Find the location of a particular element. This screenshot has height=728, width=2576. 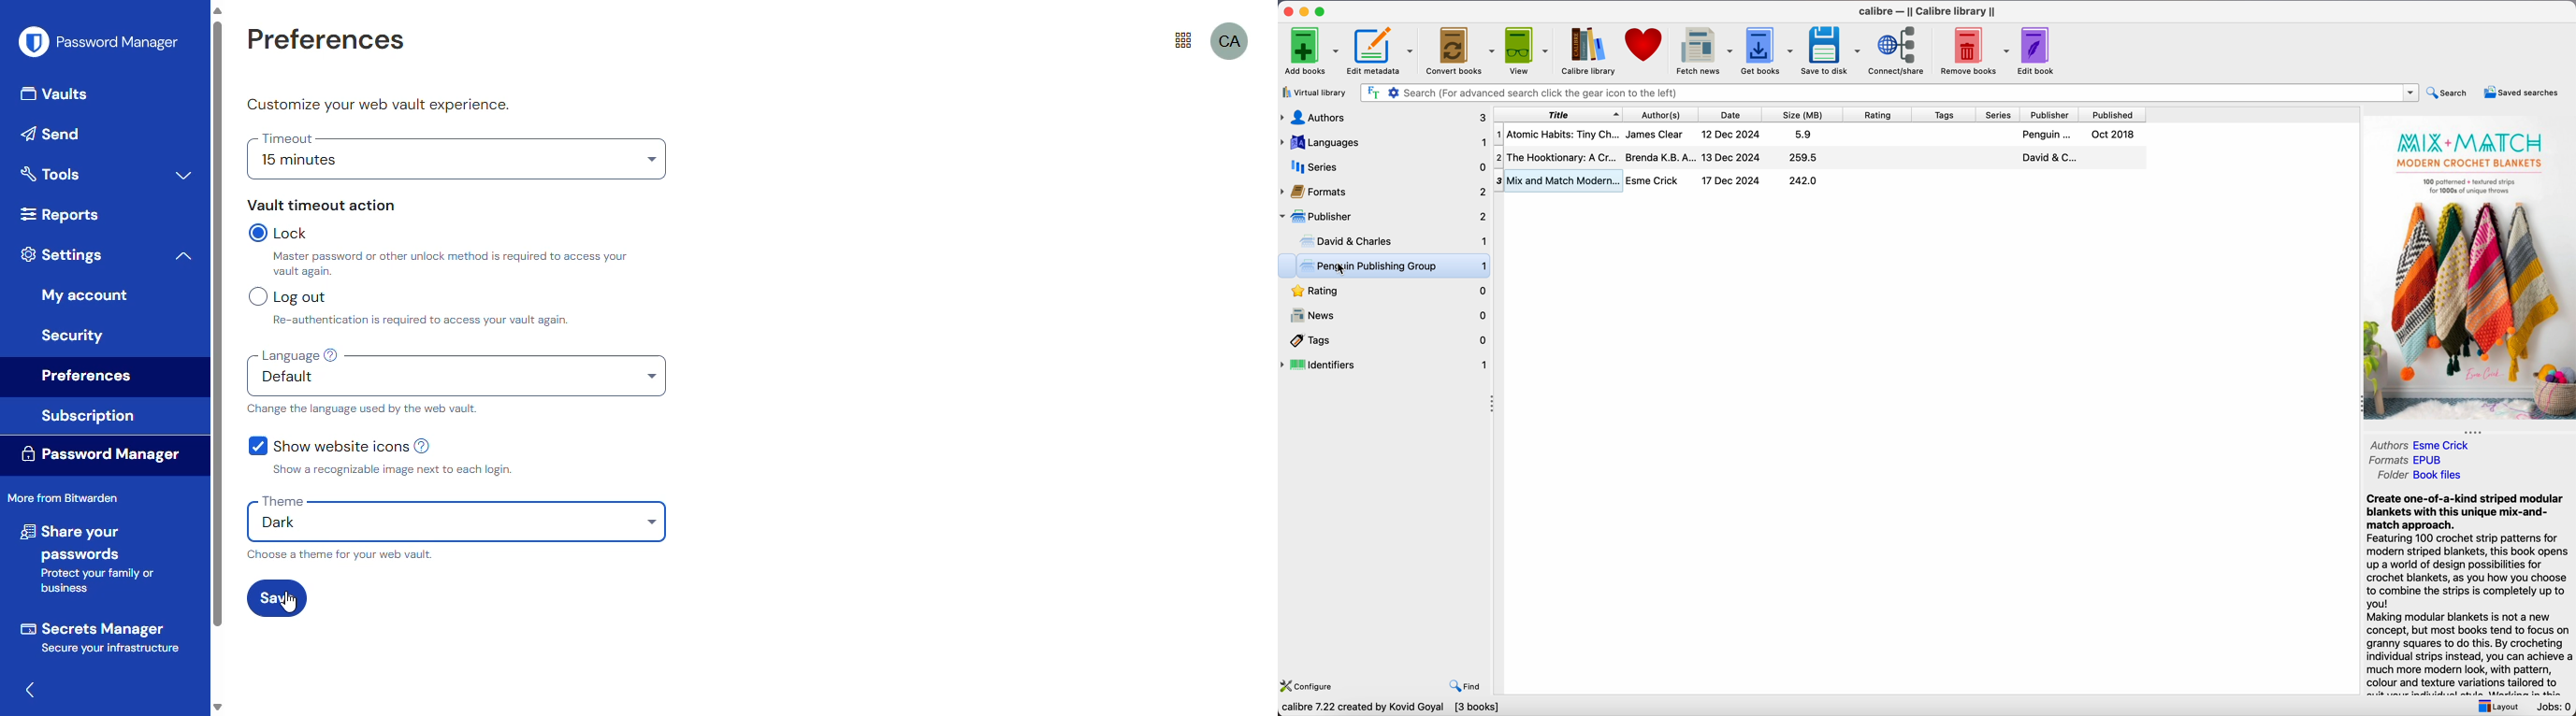

series is located at coordinates (2001, 115).